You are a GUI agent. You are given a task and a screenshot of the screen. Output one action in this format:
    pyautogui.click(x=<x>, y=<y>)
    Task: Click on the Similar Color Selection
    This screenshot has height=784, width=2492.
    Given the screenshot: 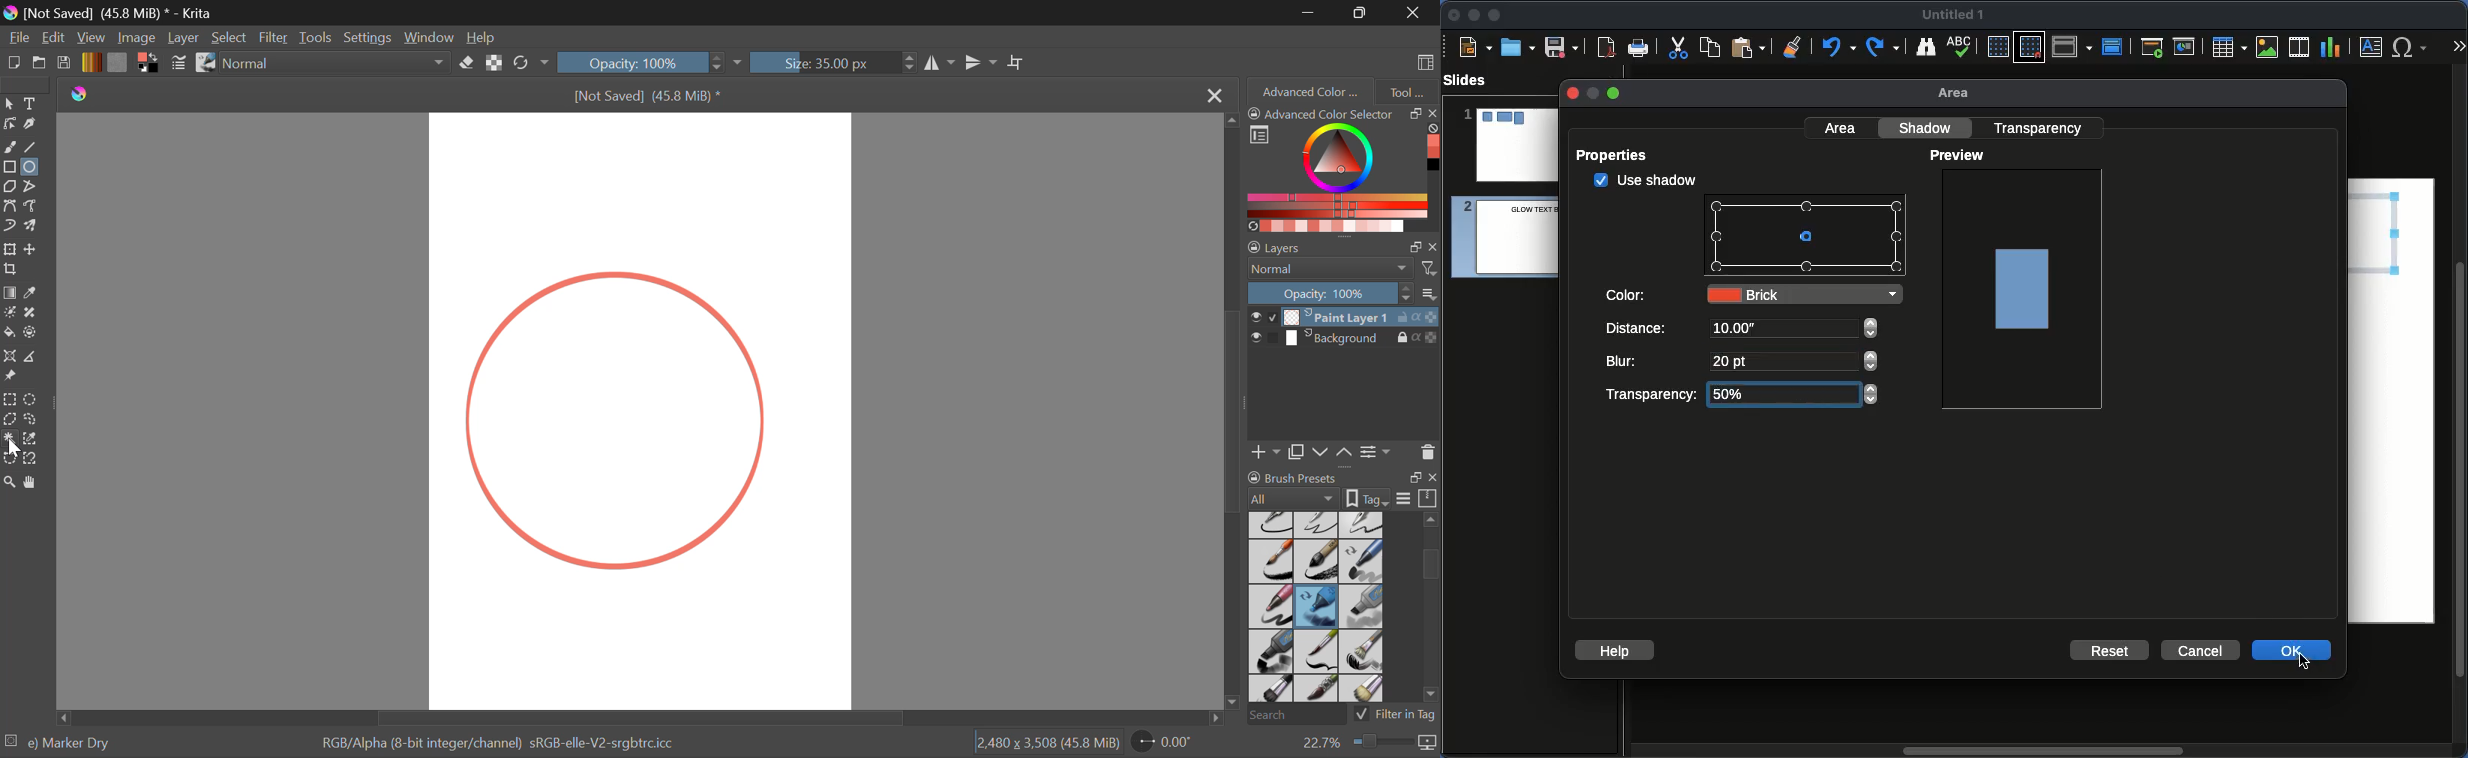 What is the action you would take?
    pyautogui.click(x=35, y=440)
    